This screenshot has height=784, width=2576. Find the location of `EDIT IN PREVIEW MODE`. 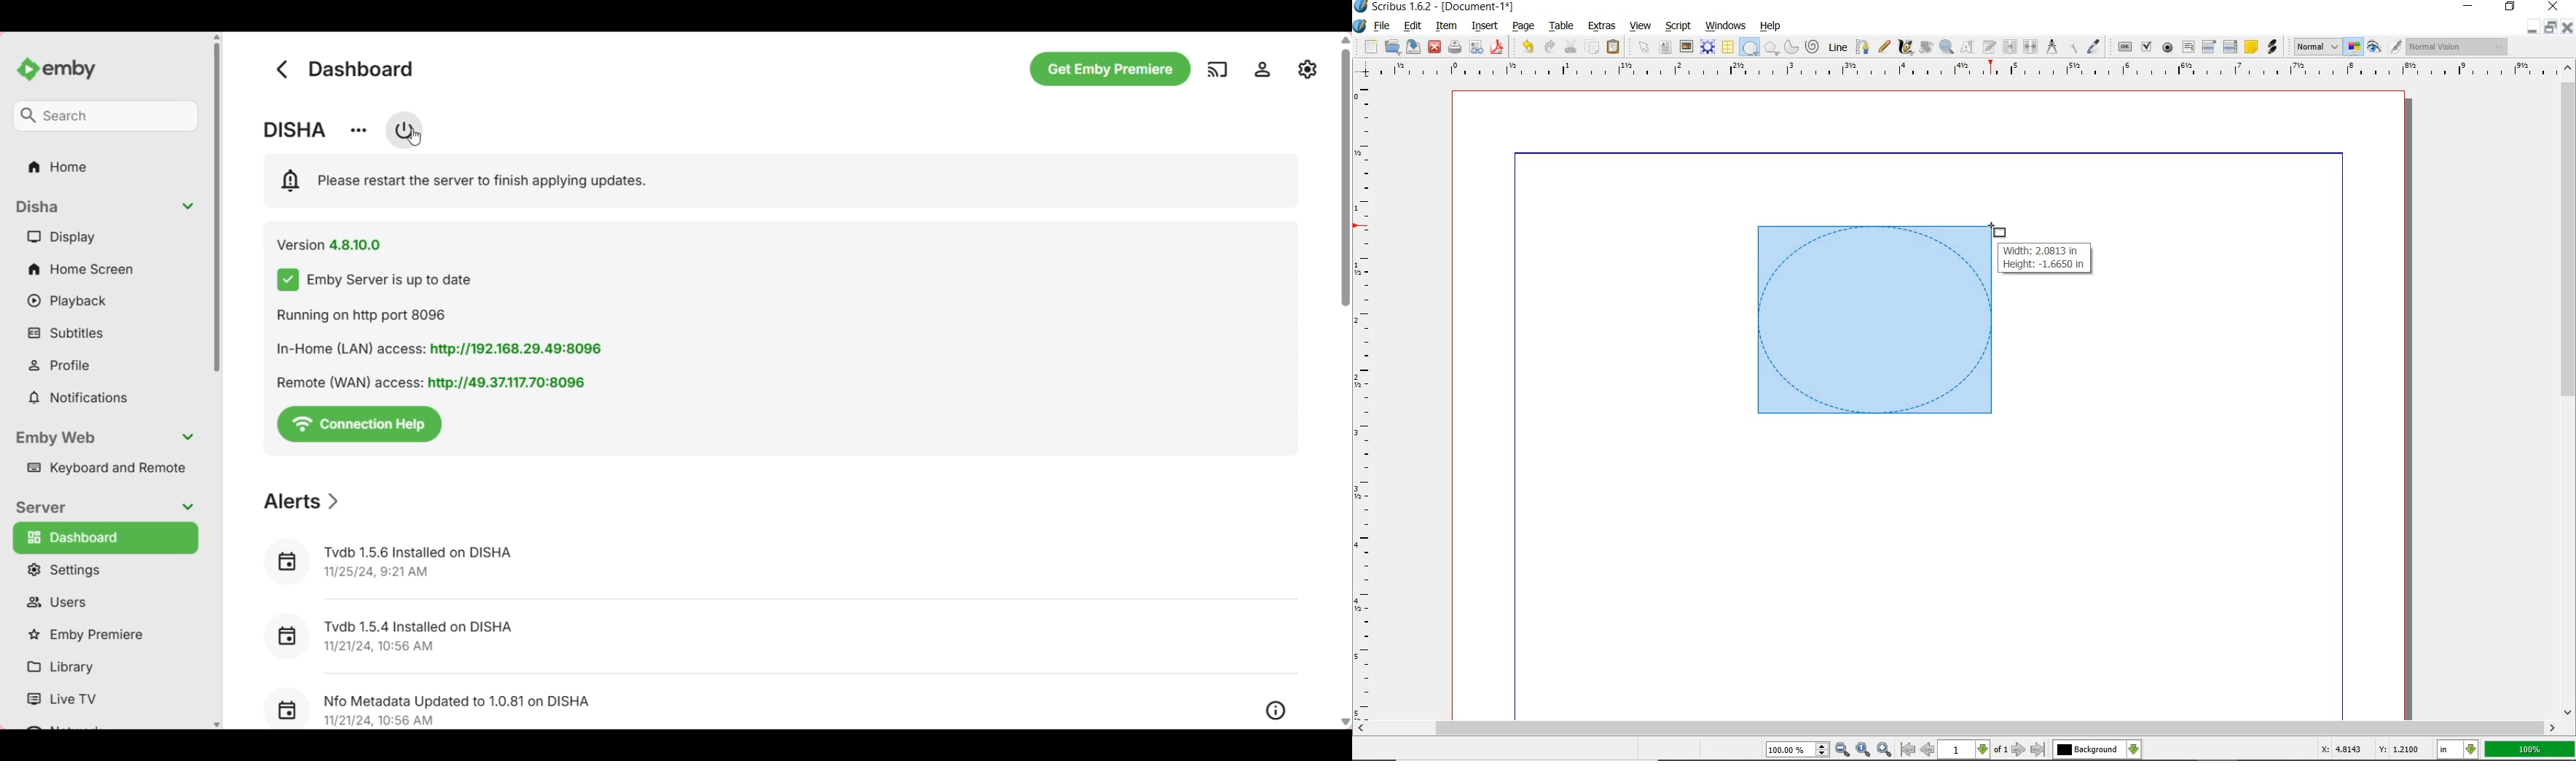

EDIT IN PREVIEW MODE is located at coordinates (2395, 46).